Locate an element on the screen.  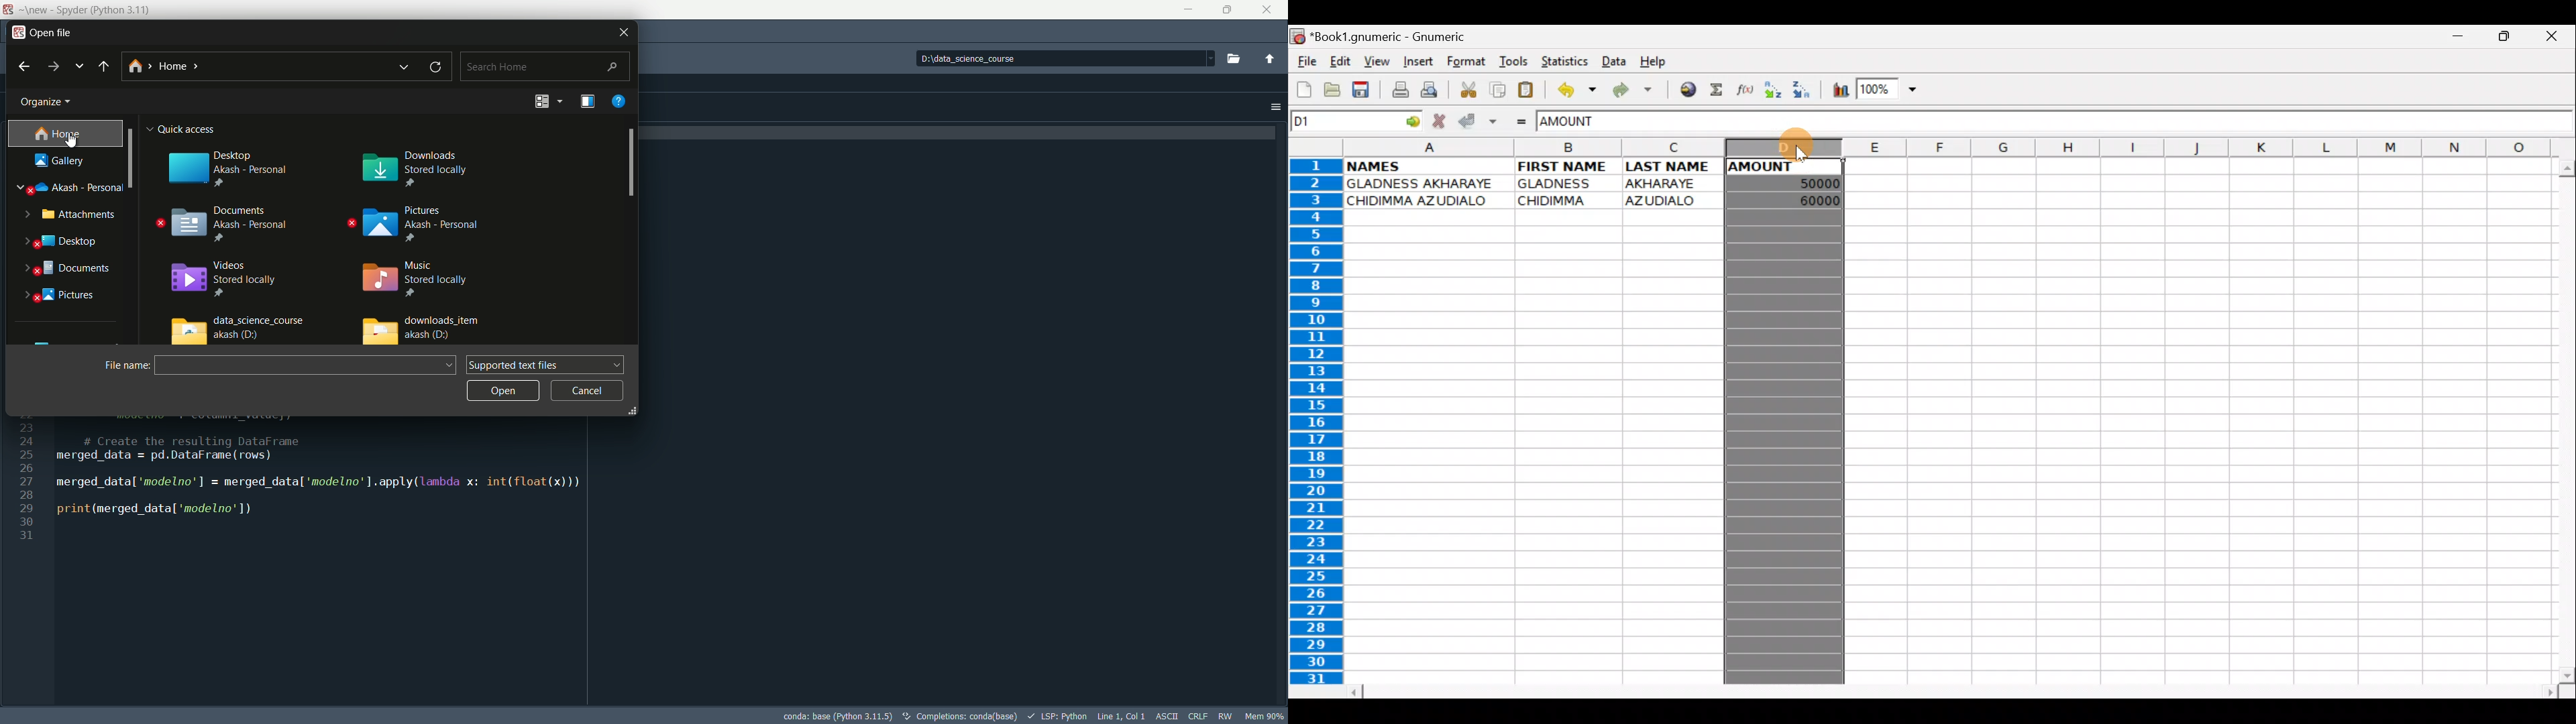
Close is located at coordinates (2553, 35).